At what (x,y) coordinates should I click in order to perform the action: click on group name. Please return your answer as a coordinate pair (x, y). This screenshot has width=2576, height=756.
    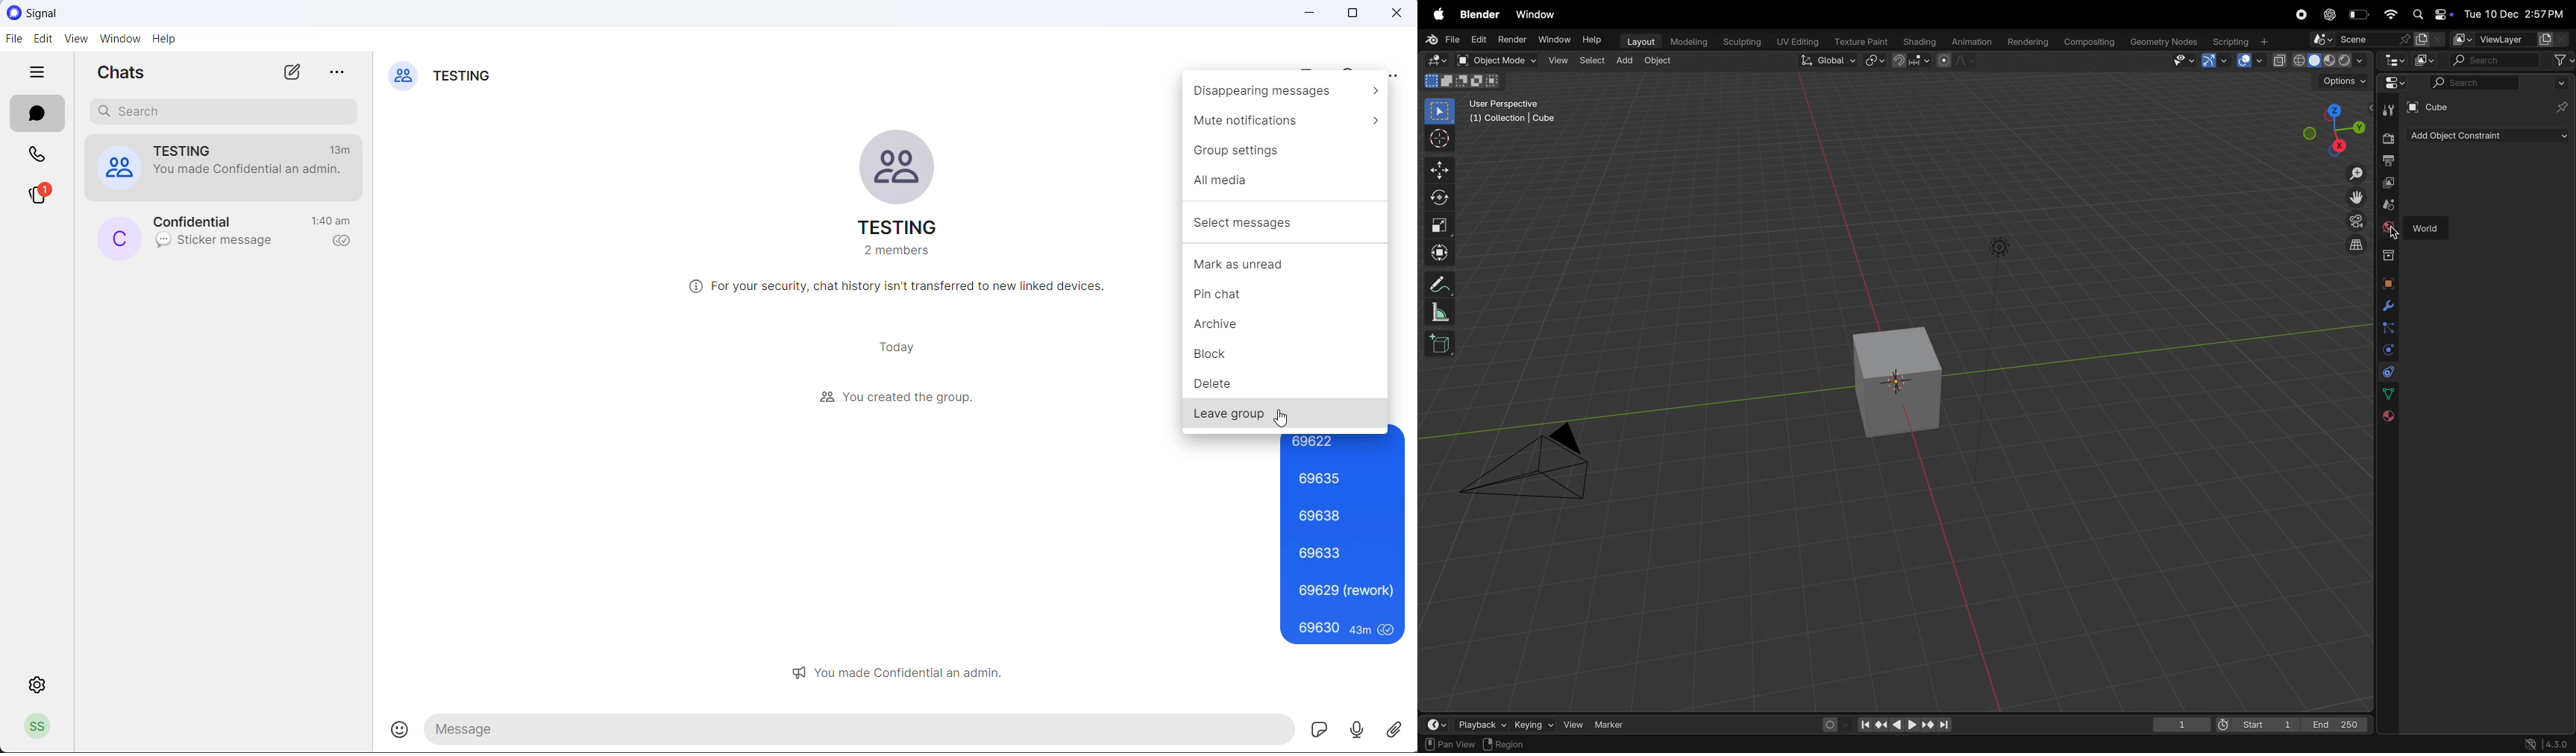
    Looking at the image, I should click on (895, 229).